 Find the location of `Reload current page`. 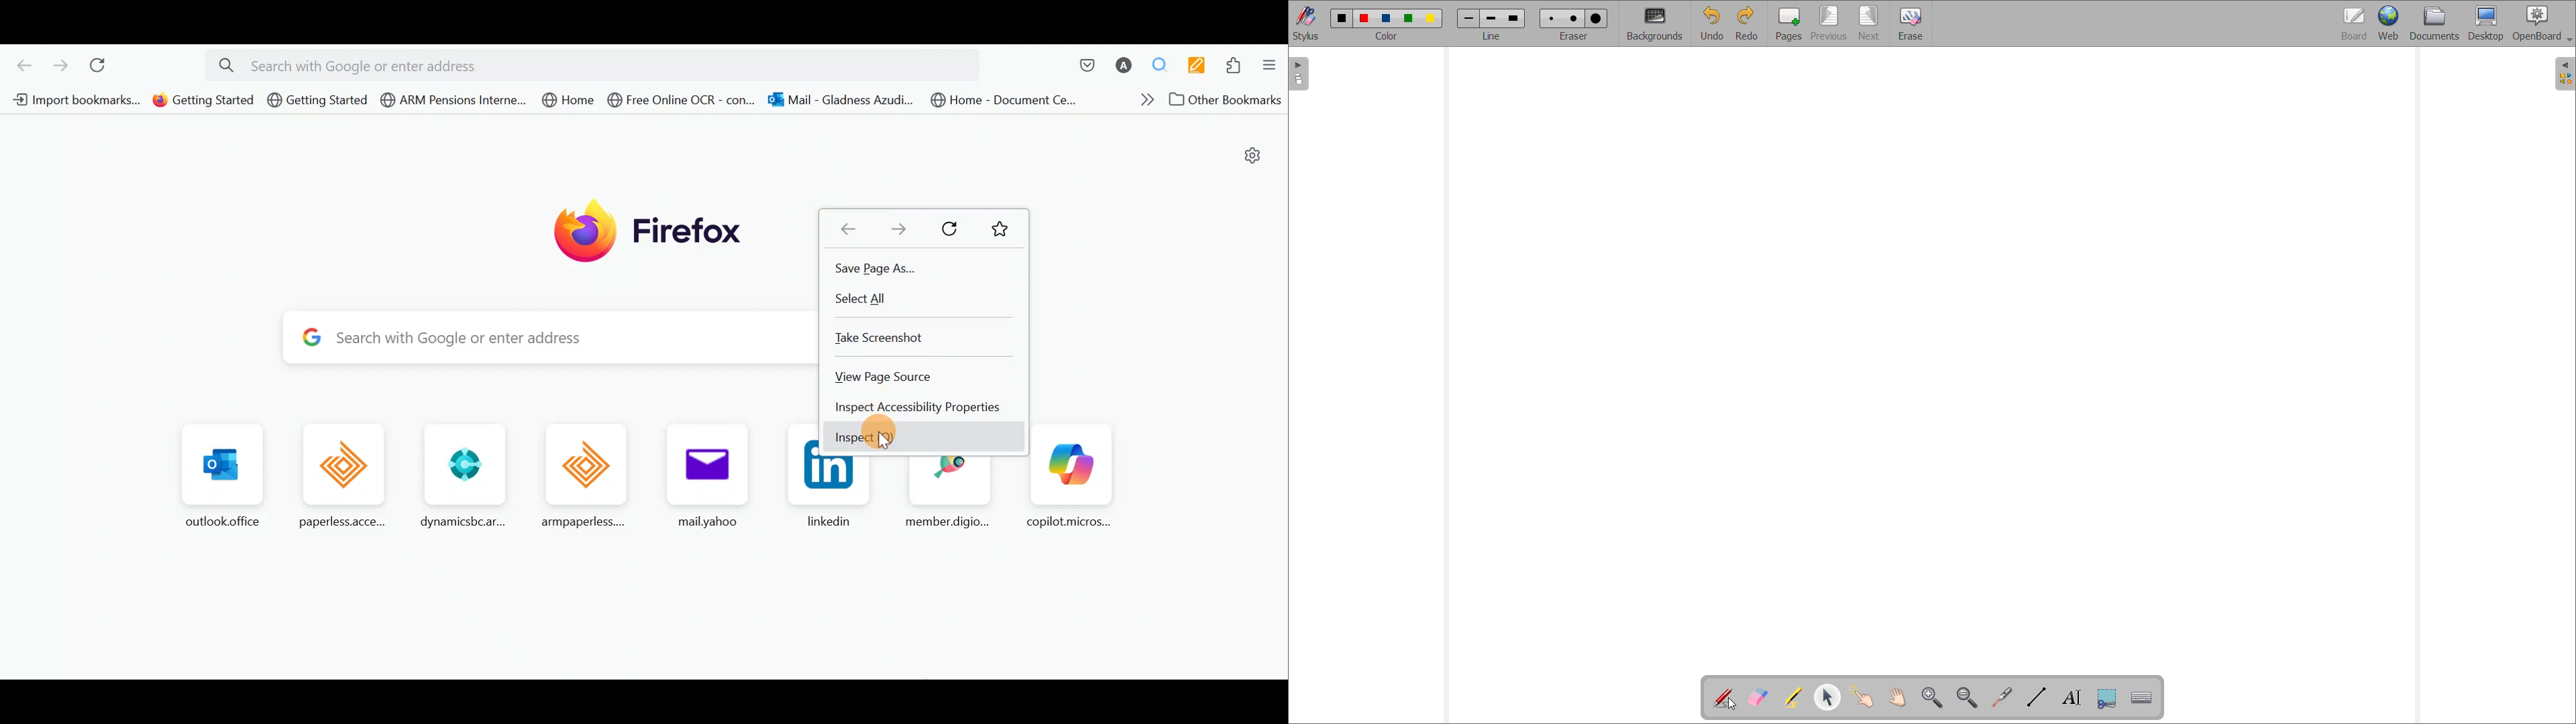

Reload current page is located at coordinates (947, 229).